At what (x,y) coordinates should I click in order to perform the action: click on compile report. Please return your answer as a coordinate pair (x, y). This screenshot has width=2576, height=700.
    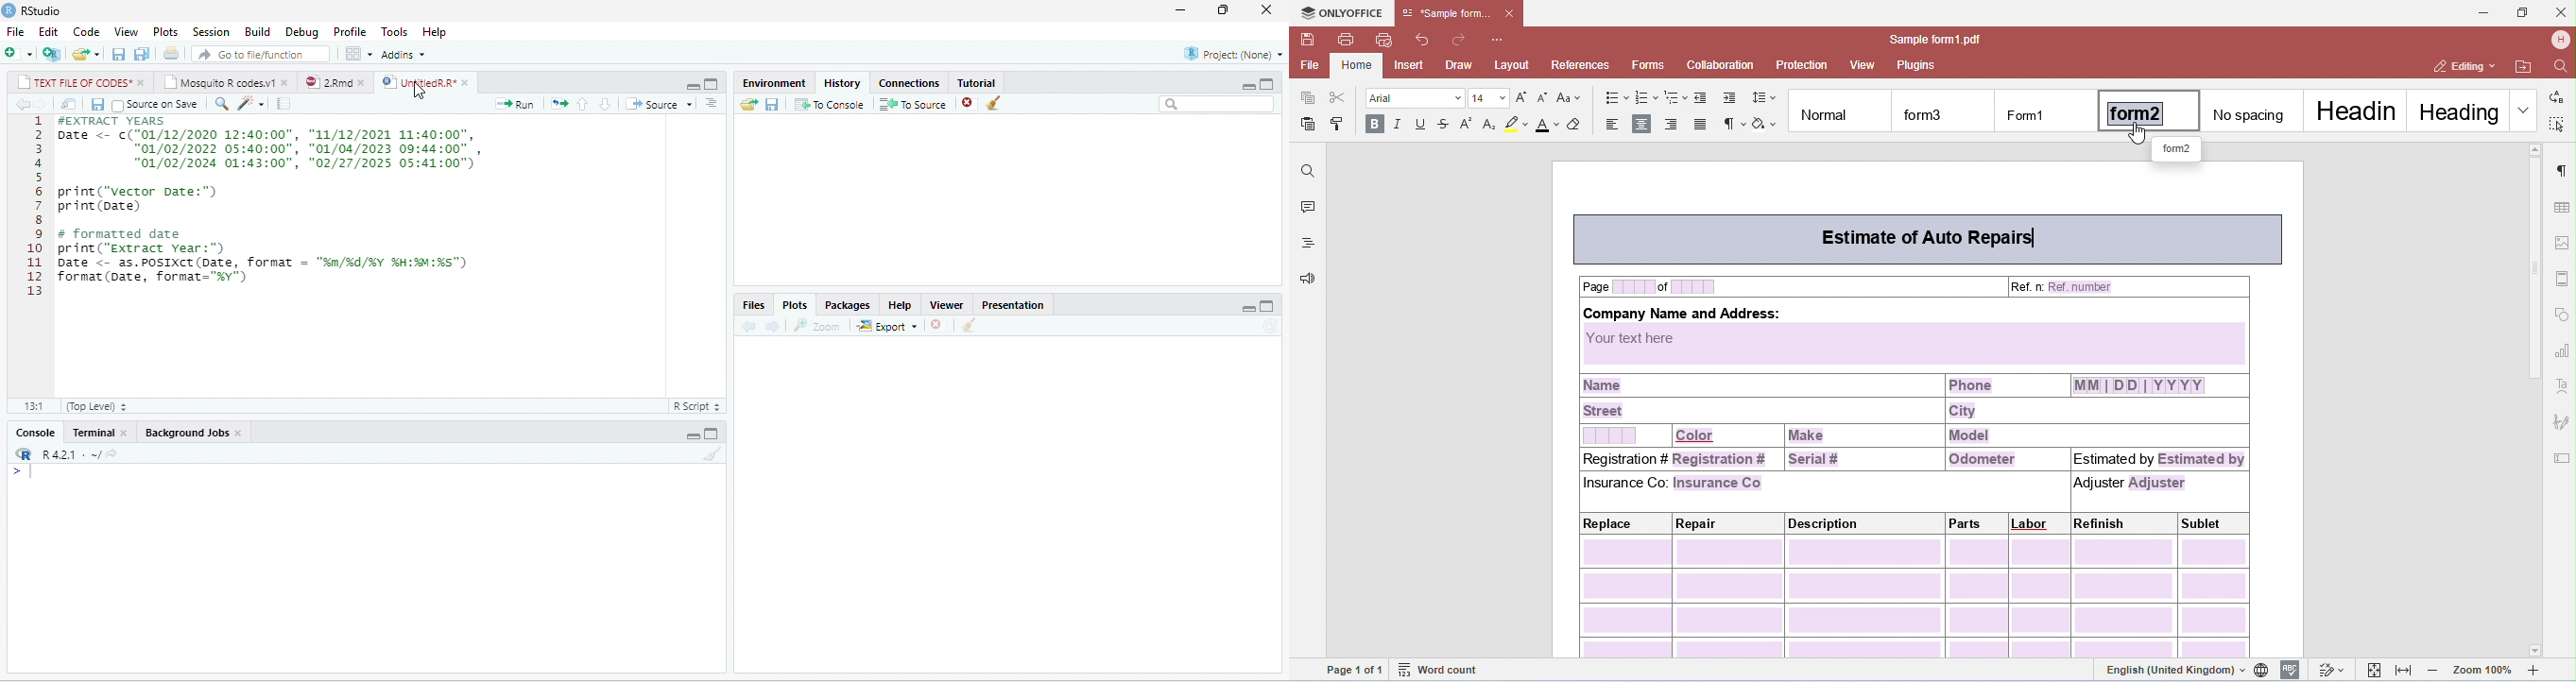
    Looking at the image, I should click on (283, 103).